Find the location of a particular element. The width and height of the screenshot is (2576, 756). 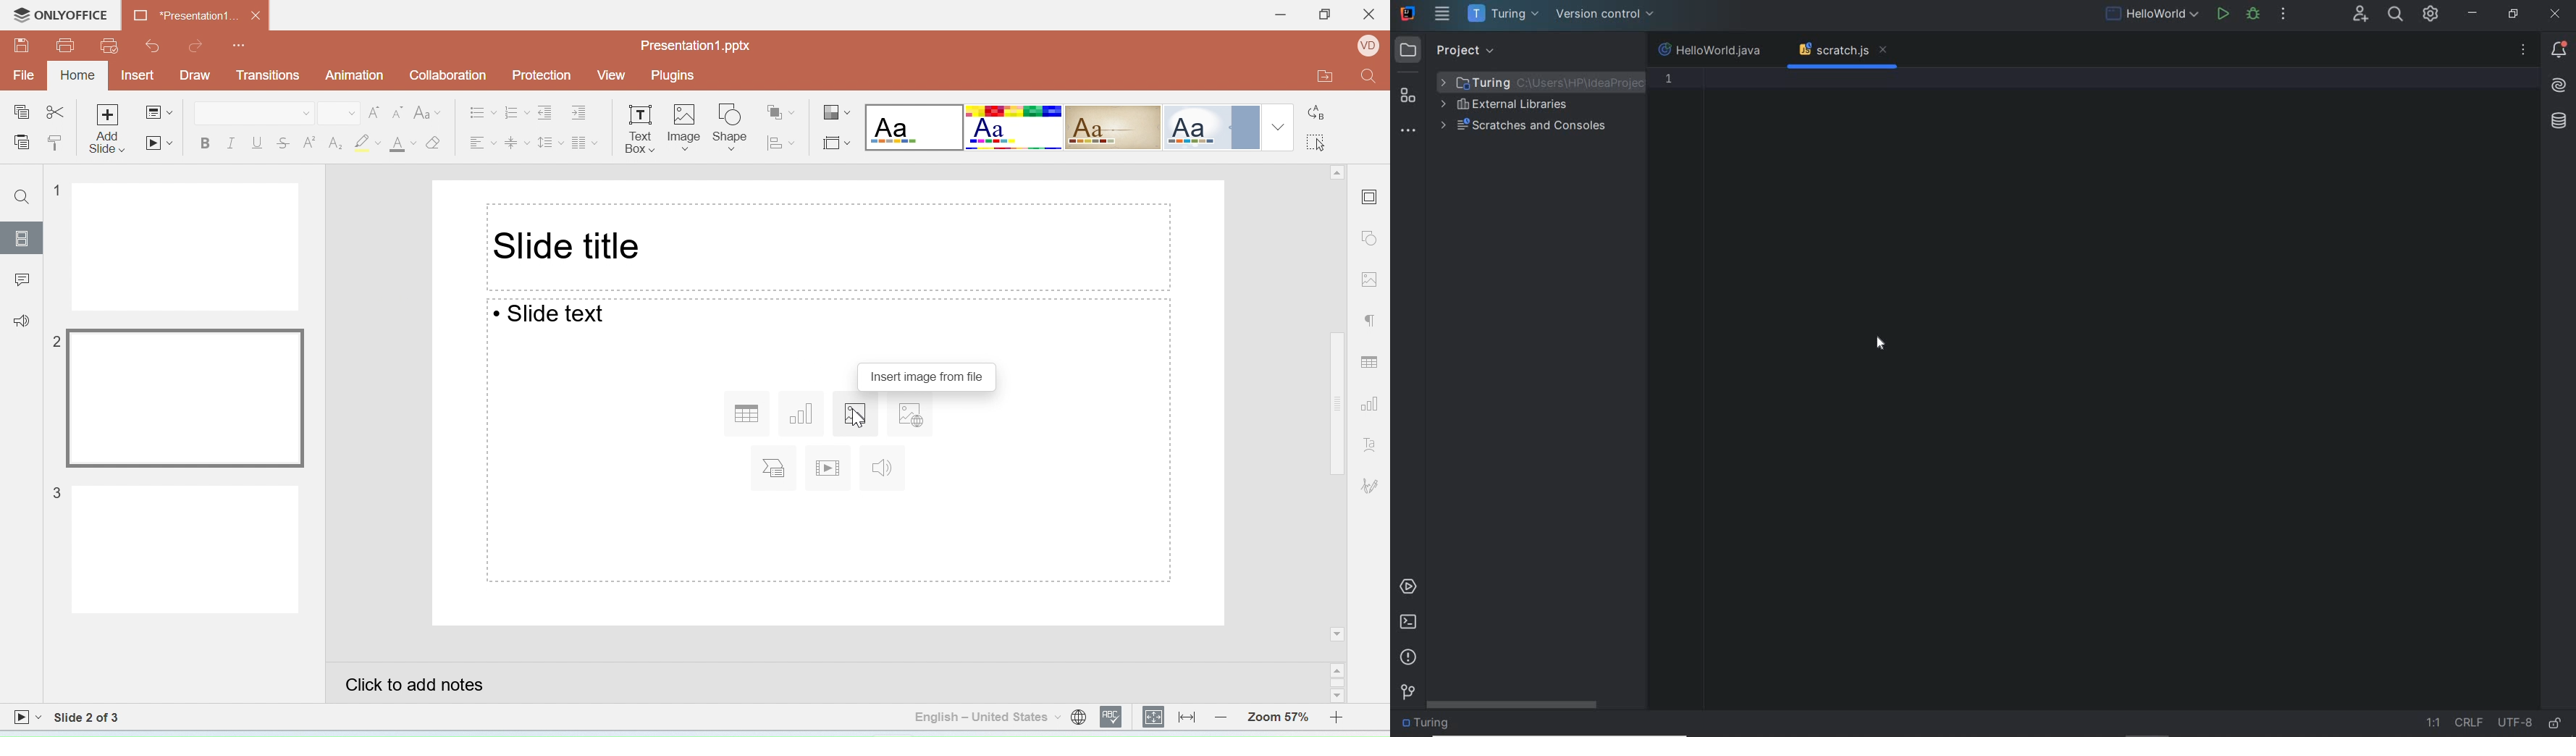

Animation is located at coordinates (356, 75).